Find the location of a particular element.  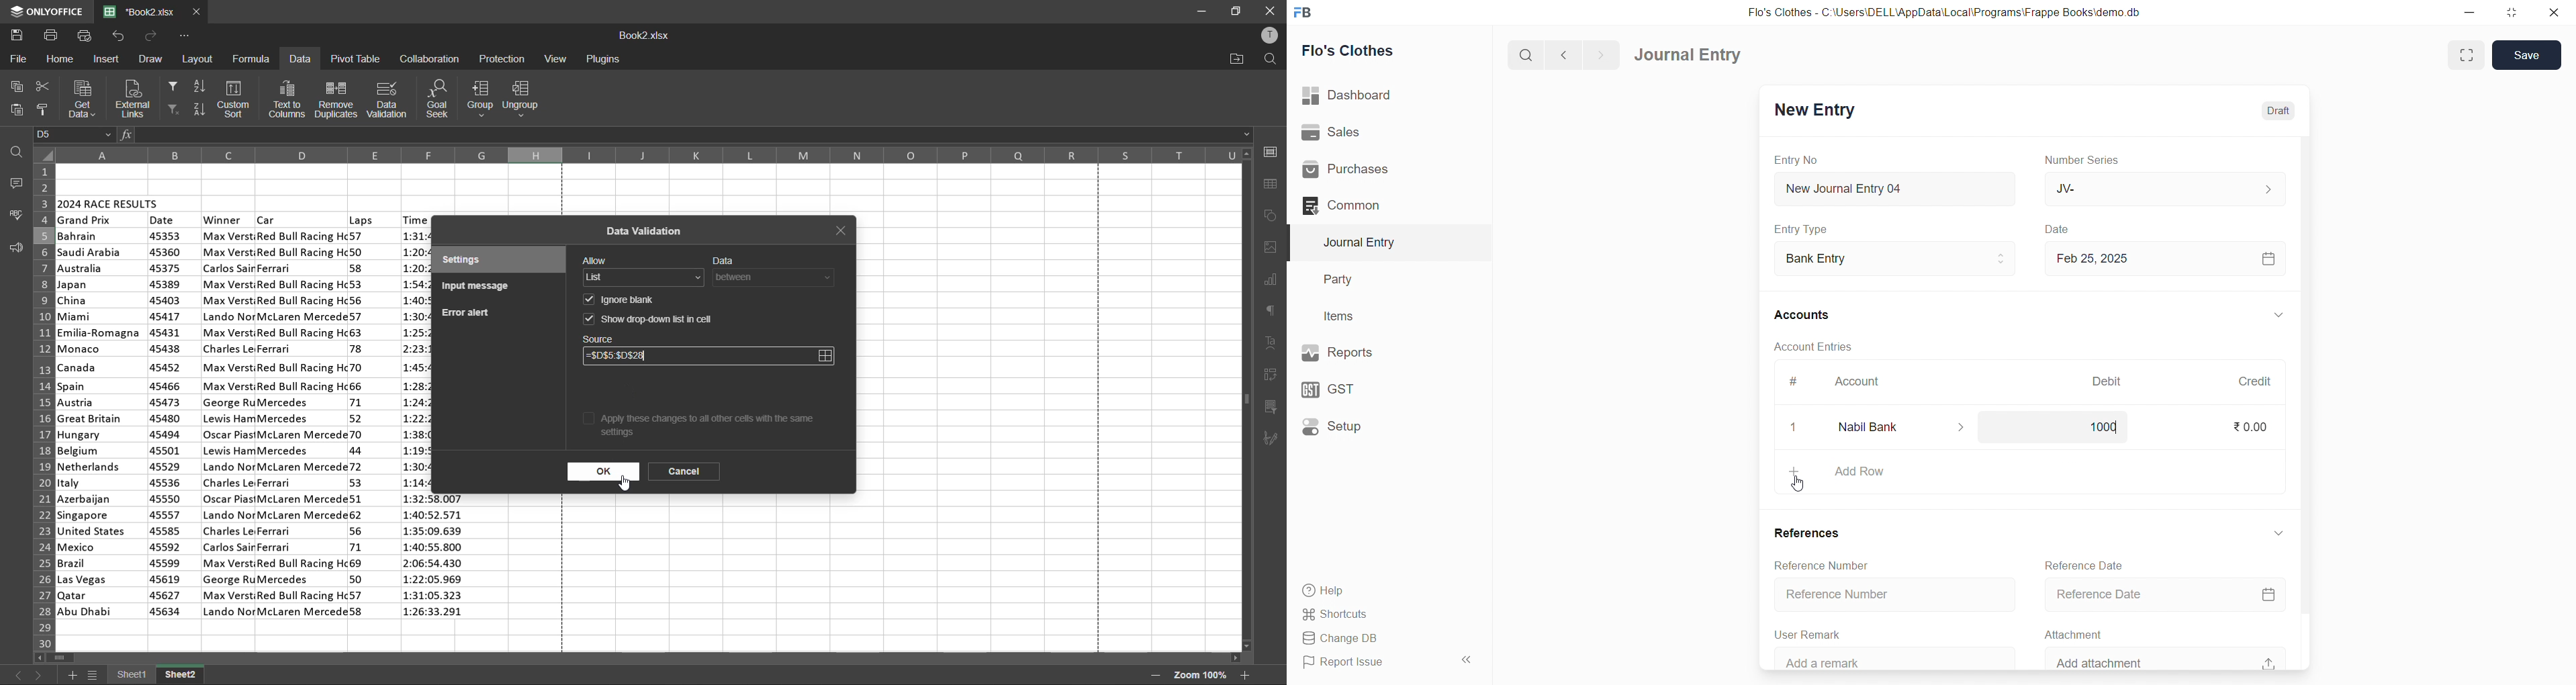

Collapse sidebar is located at coordinates (1468, 662).